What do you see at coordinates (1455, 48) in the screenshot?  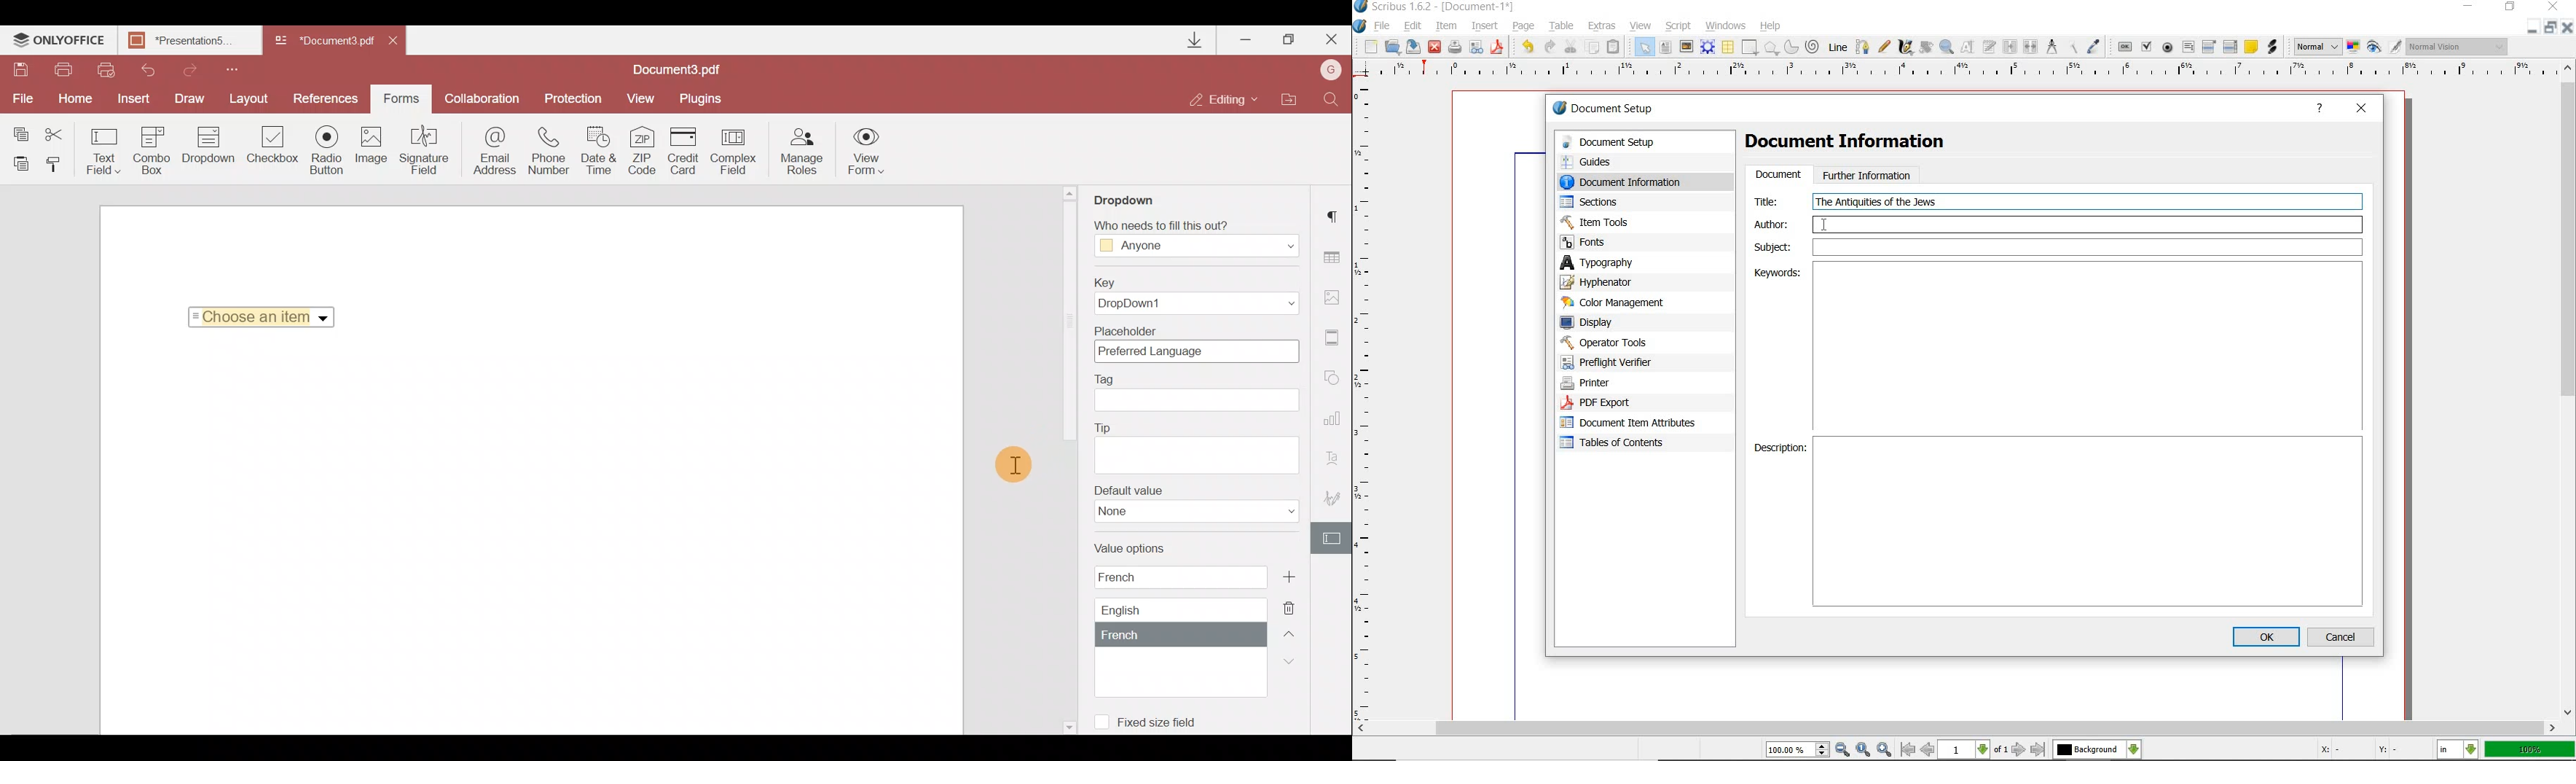 I see `print` at bounding box center [1455, 48].